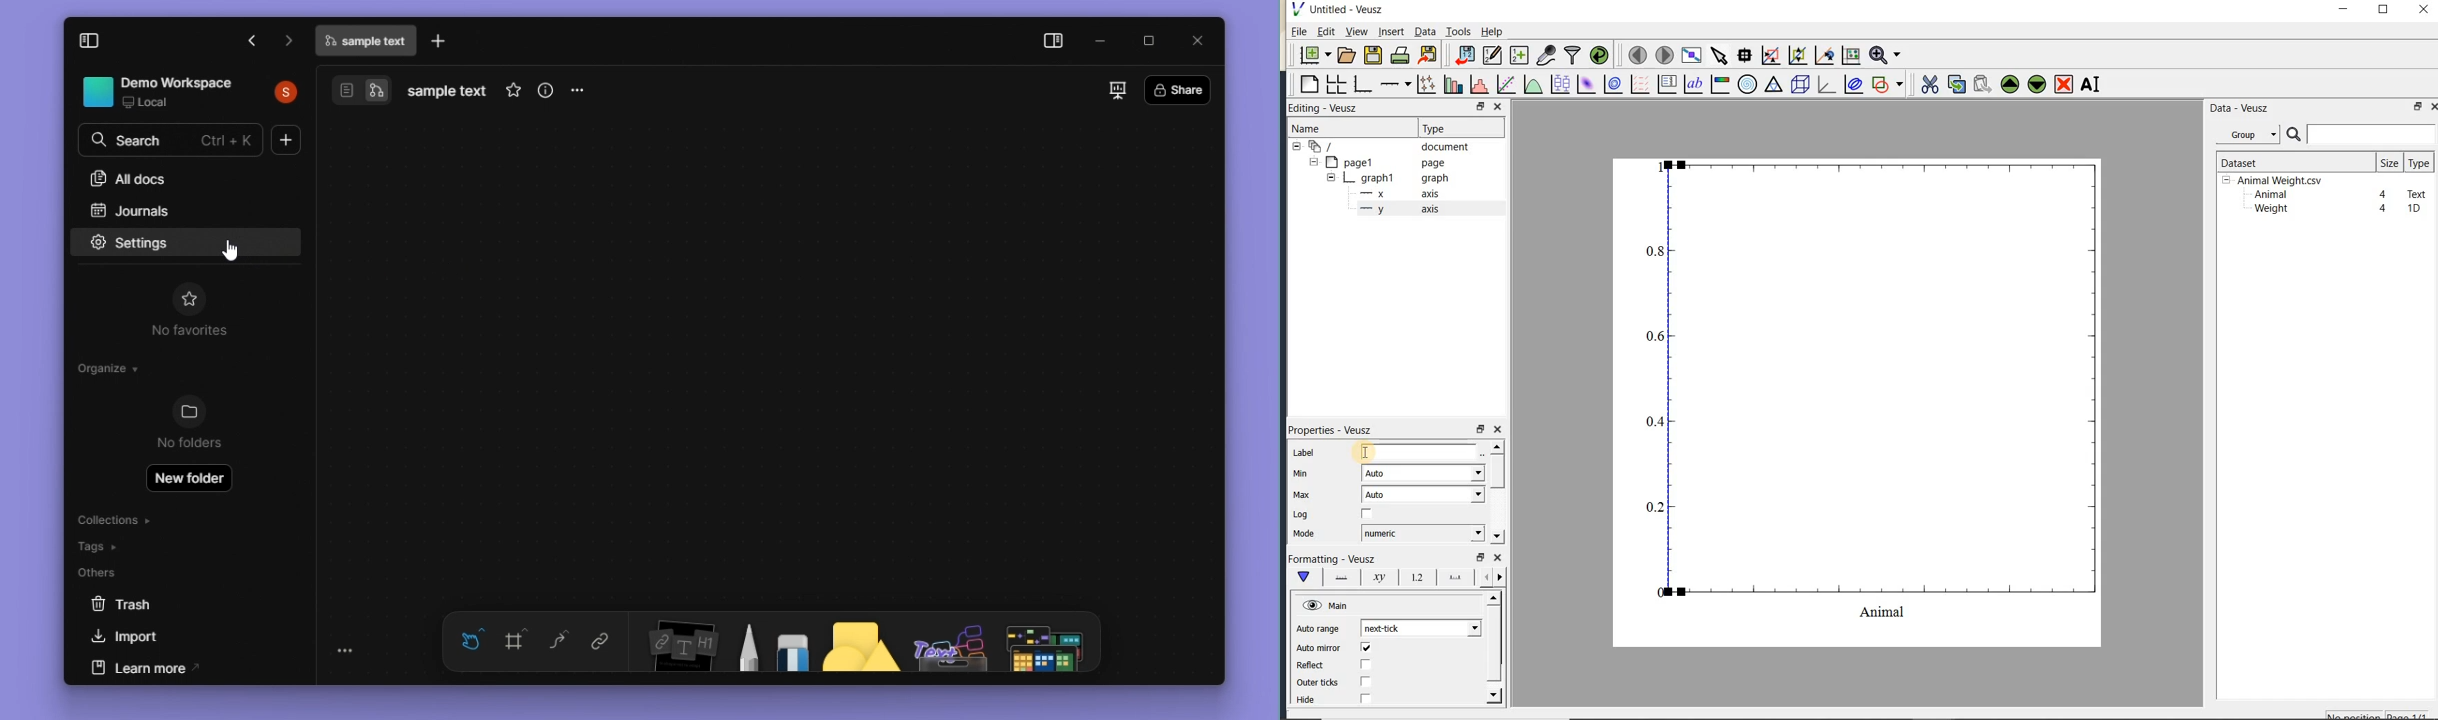  I want to click on print the document, so click(1400, 55).